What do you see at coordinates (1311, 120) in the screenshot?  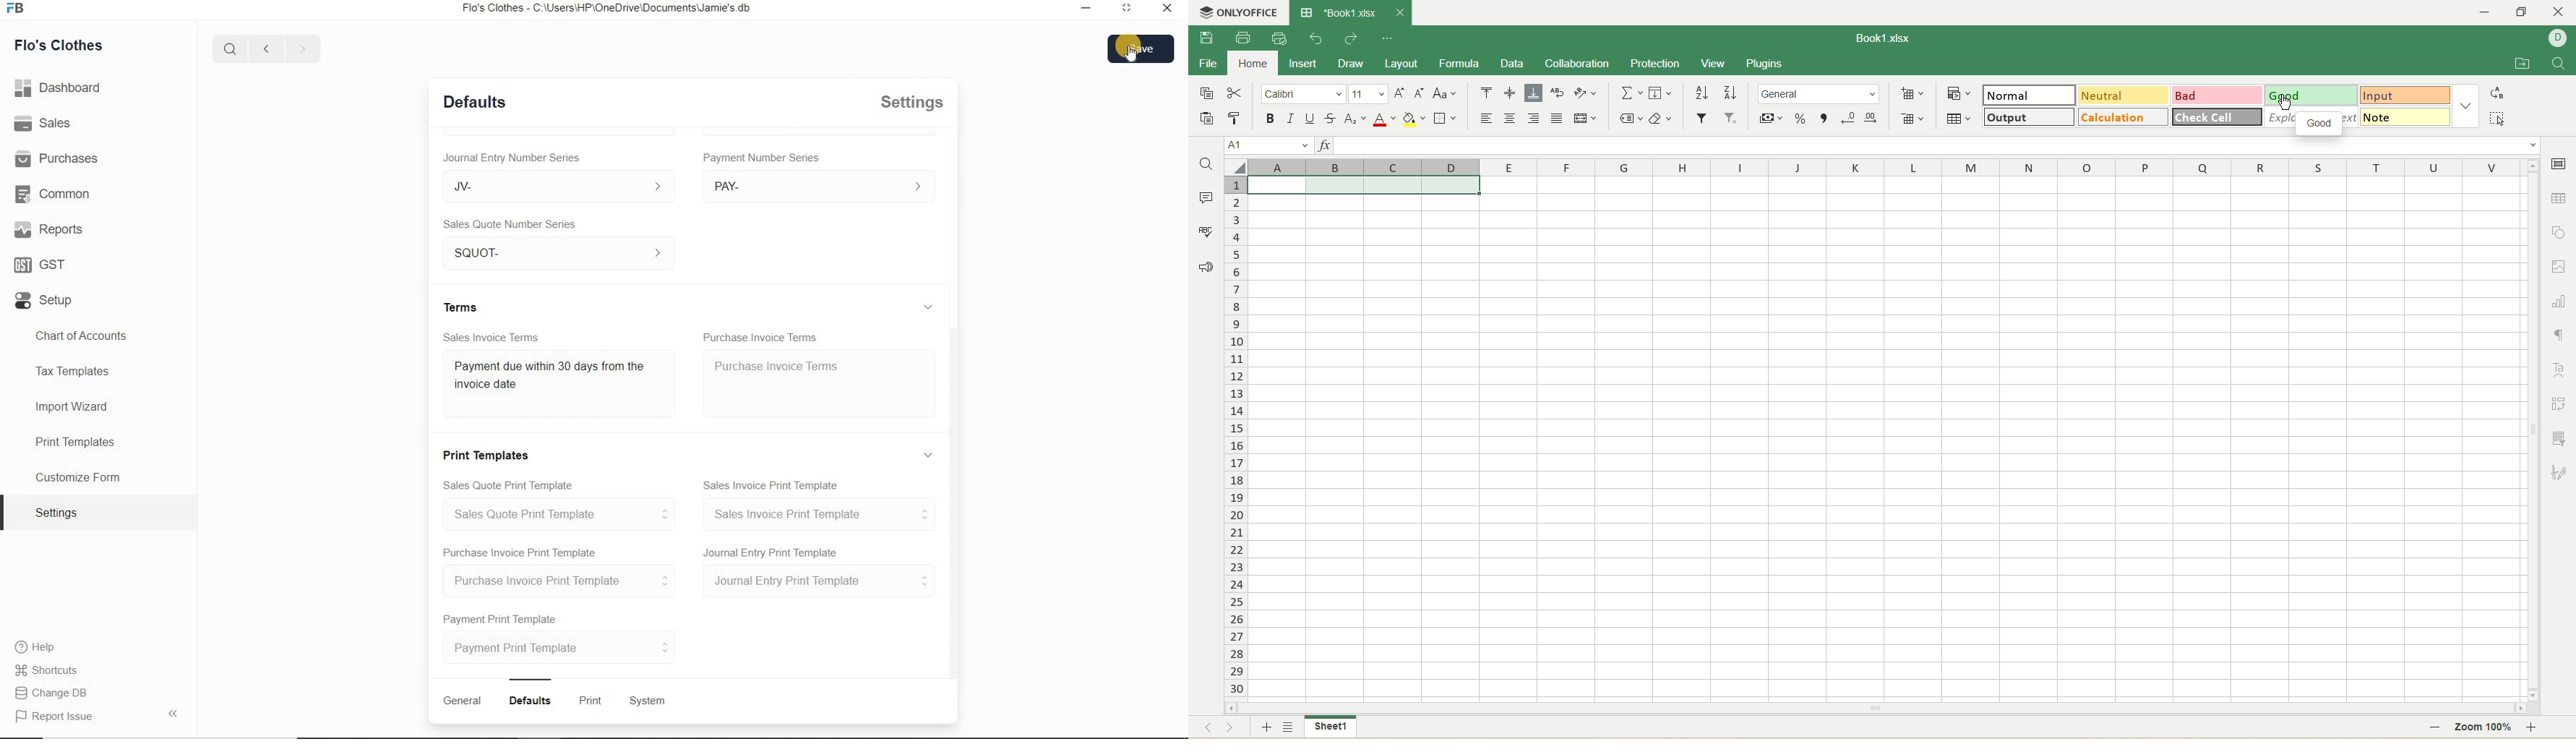 I see `underline` at bounding box center [1311, 120].